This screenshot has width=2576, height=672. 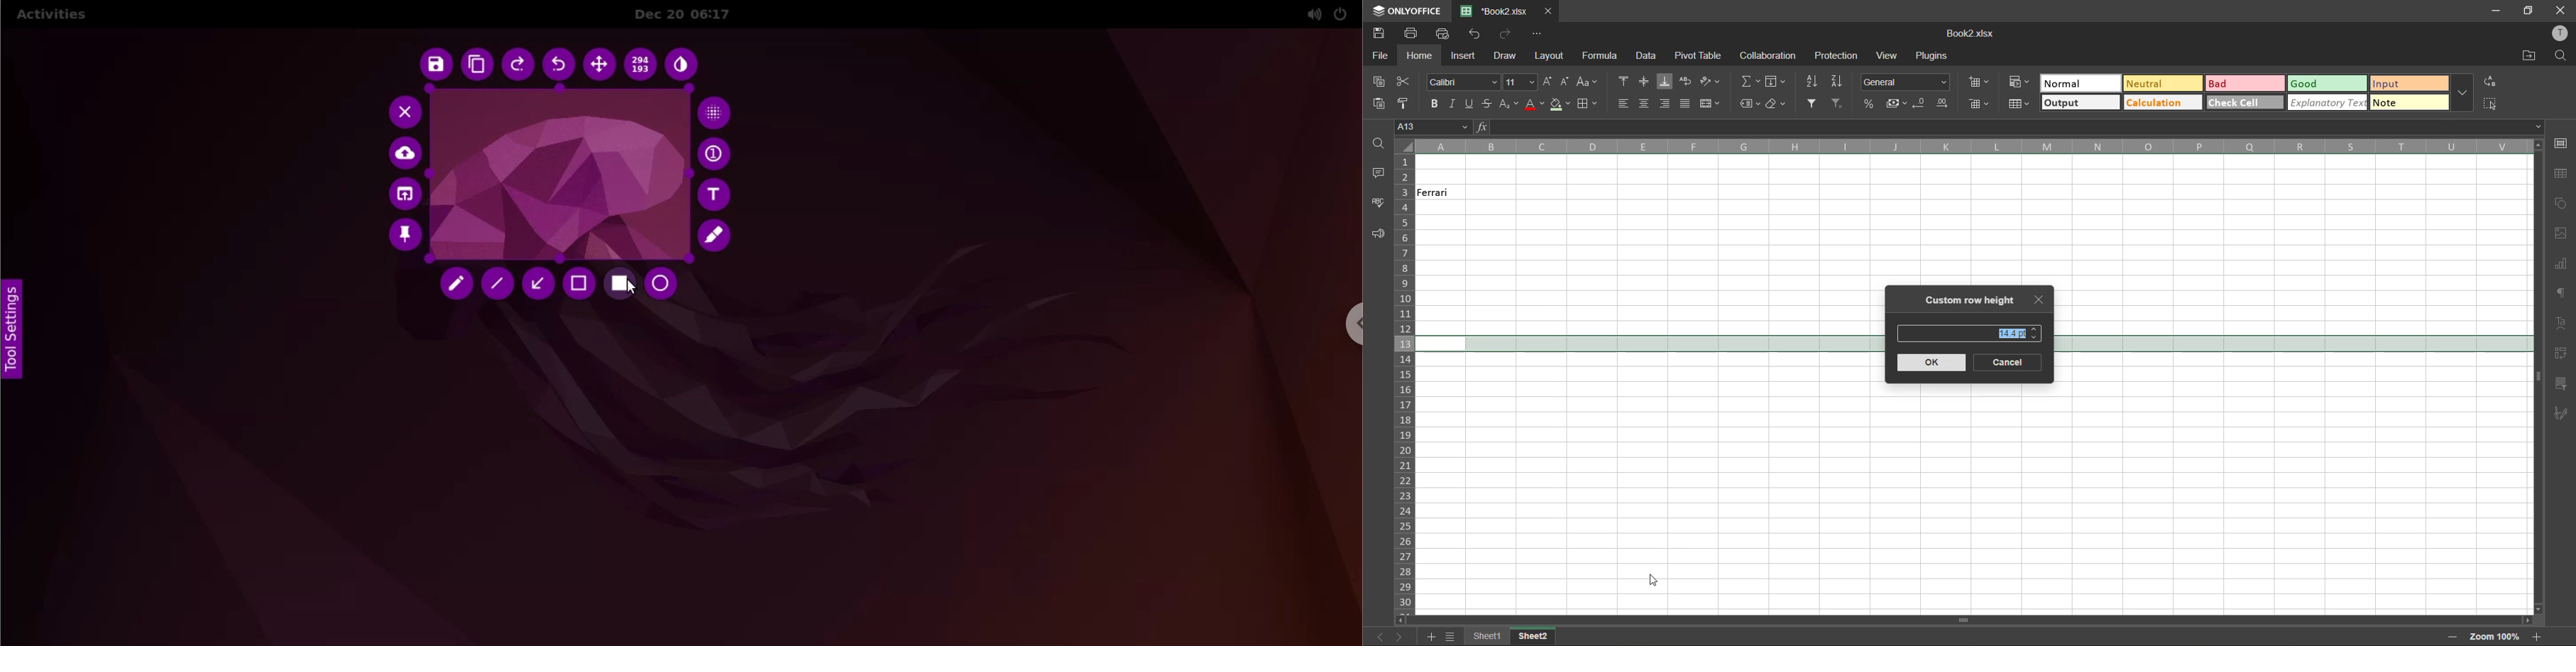 What do you see at coordinates (1626, 80) in the screenshot?
I see `align top` at bounding box center [1626, 80].